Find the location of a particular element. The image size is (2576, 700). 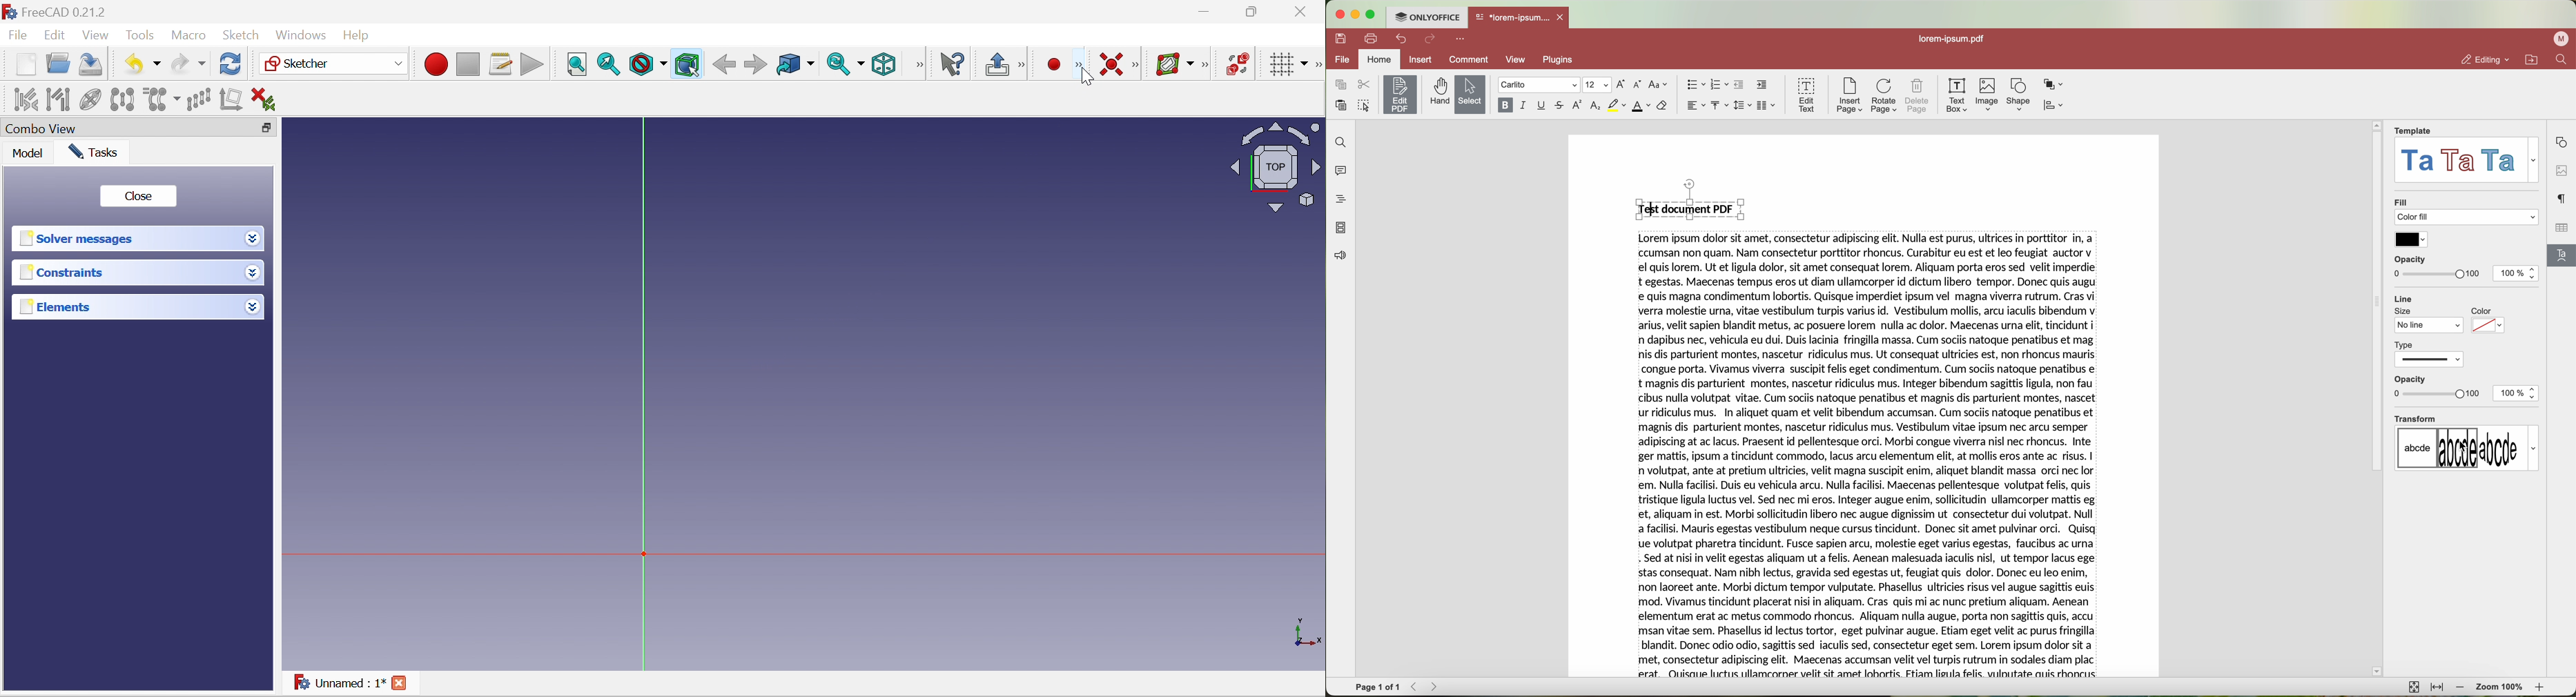

Drop down is located at coordinates (253, 273).